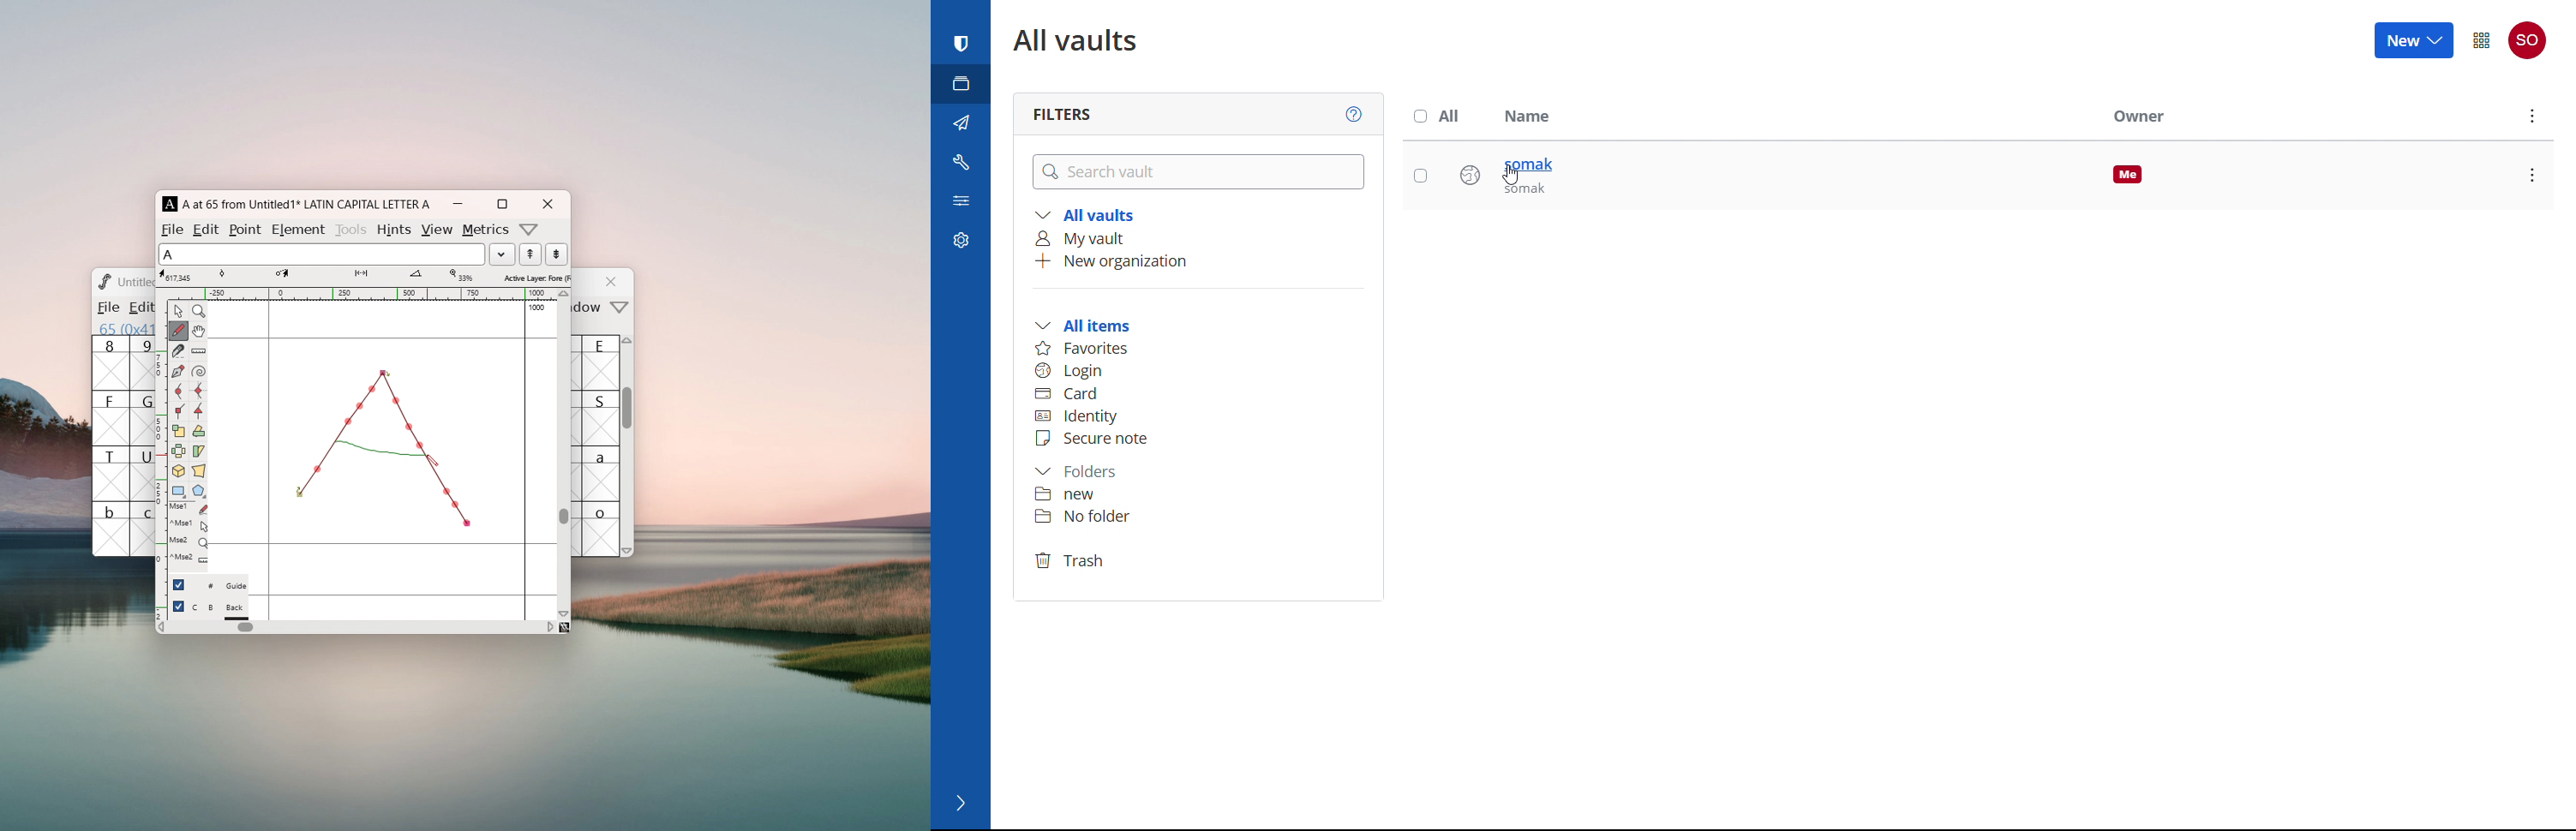 The image size is (2576, 840). What do you see at coordinates (2528, 40) in the screenshot?
I see `account` at bounding box center [2528, 40].